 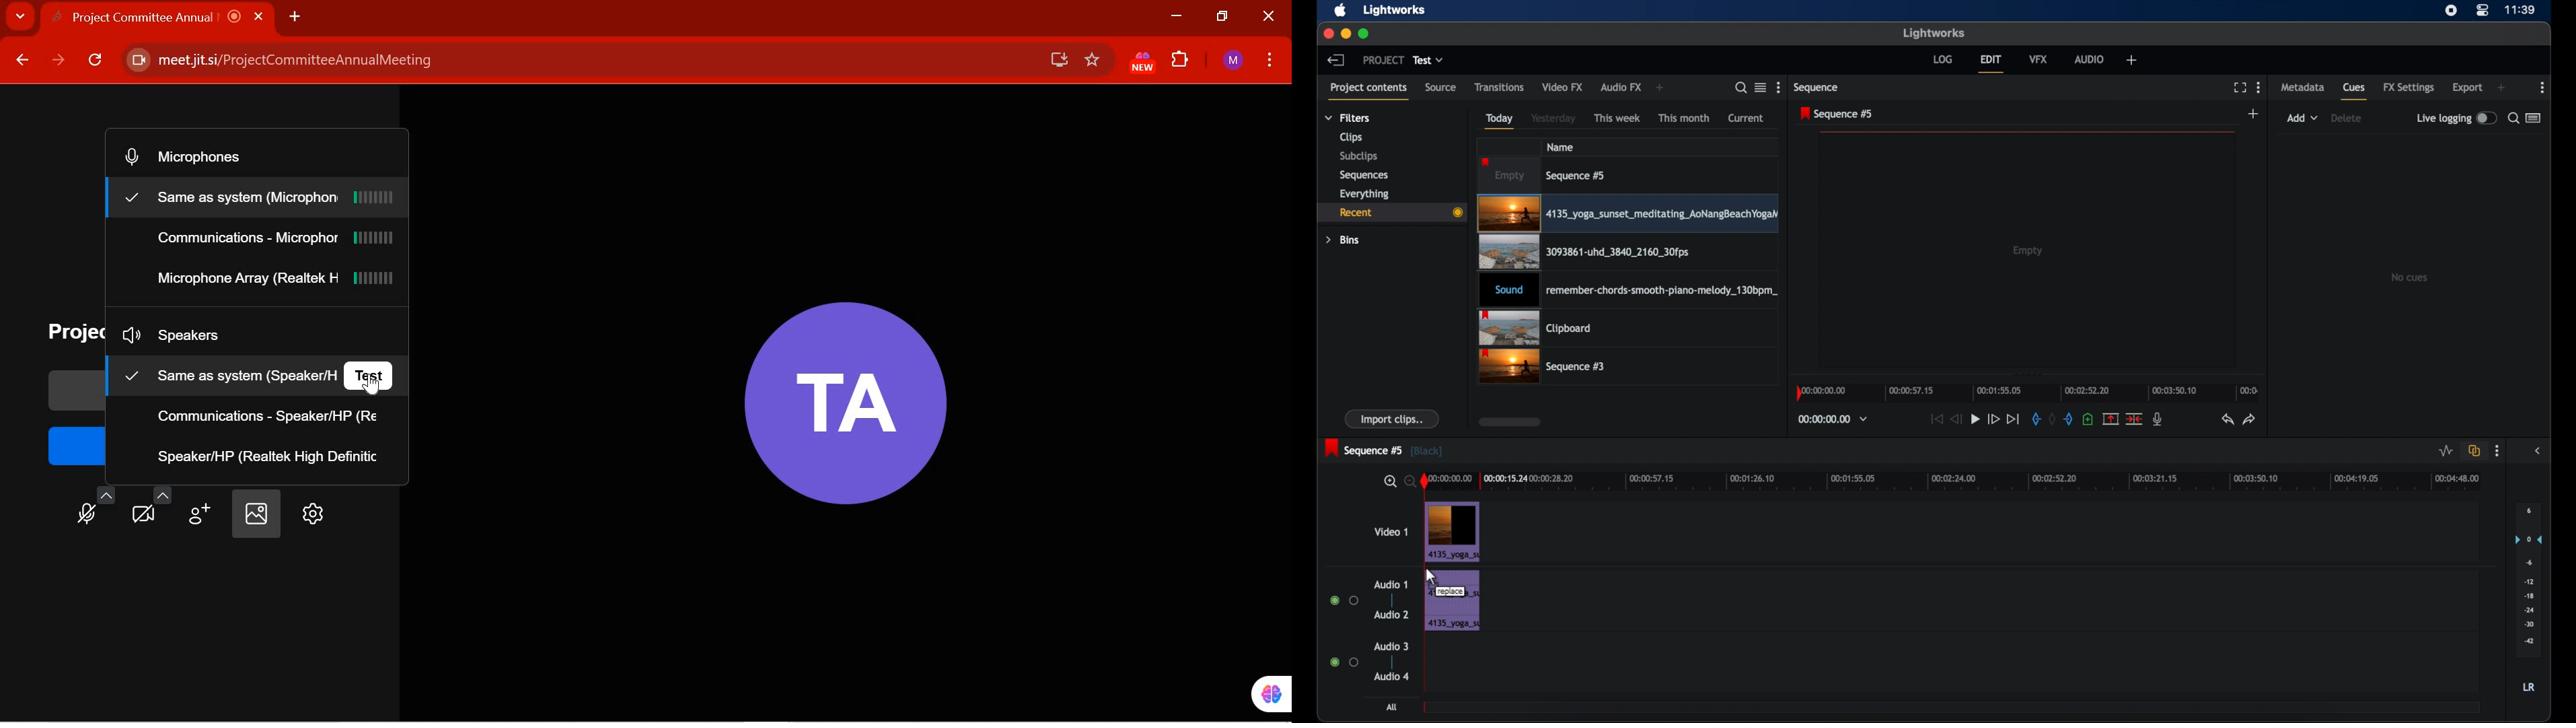 What do you see at coordinates (1778, 87) in the screenshot?
I see `more options` at bounding box center [1778, 87].